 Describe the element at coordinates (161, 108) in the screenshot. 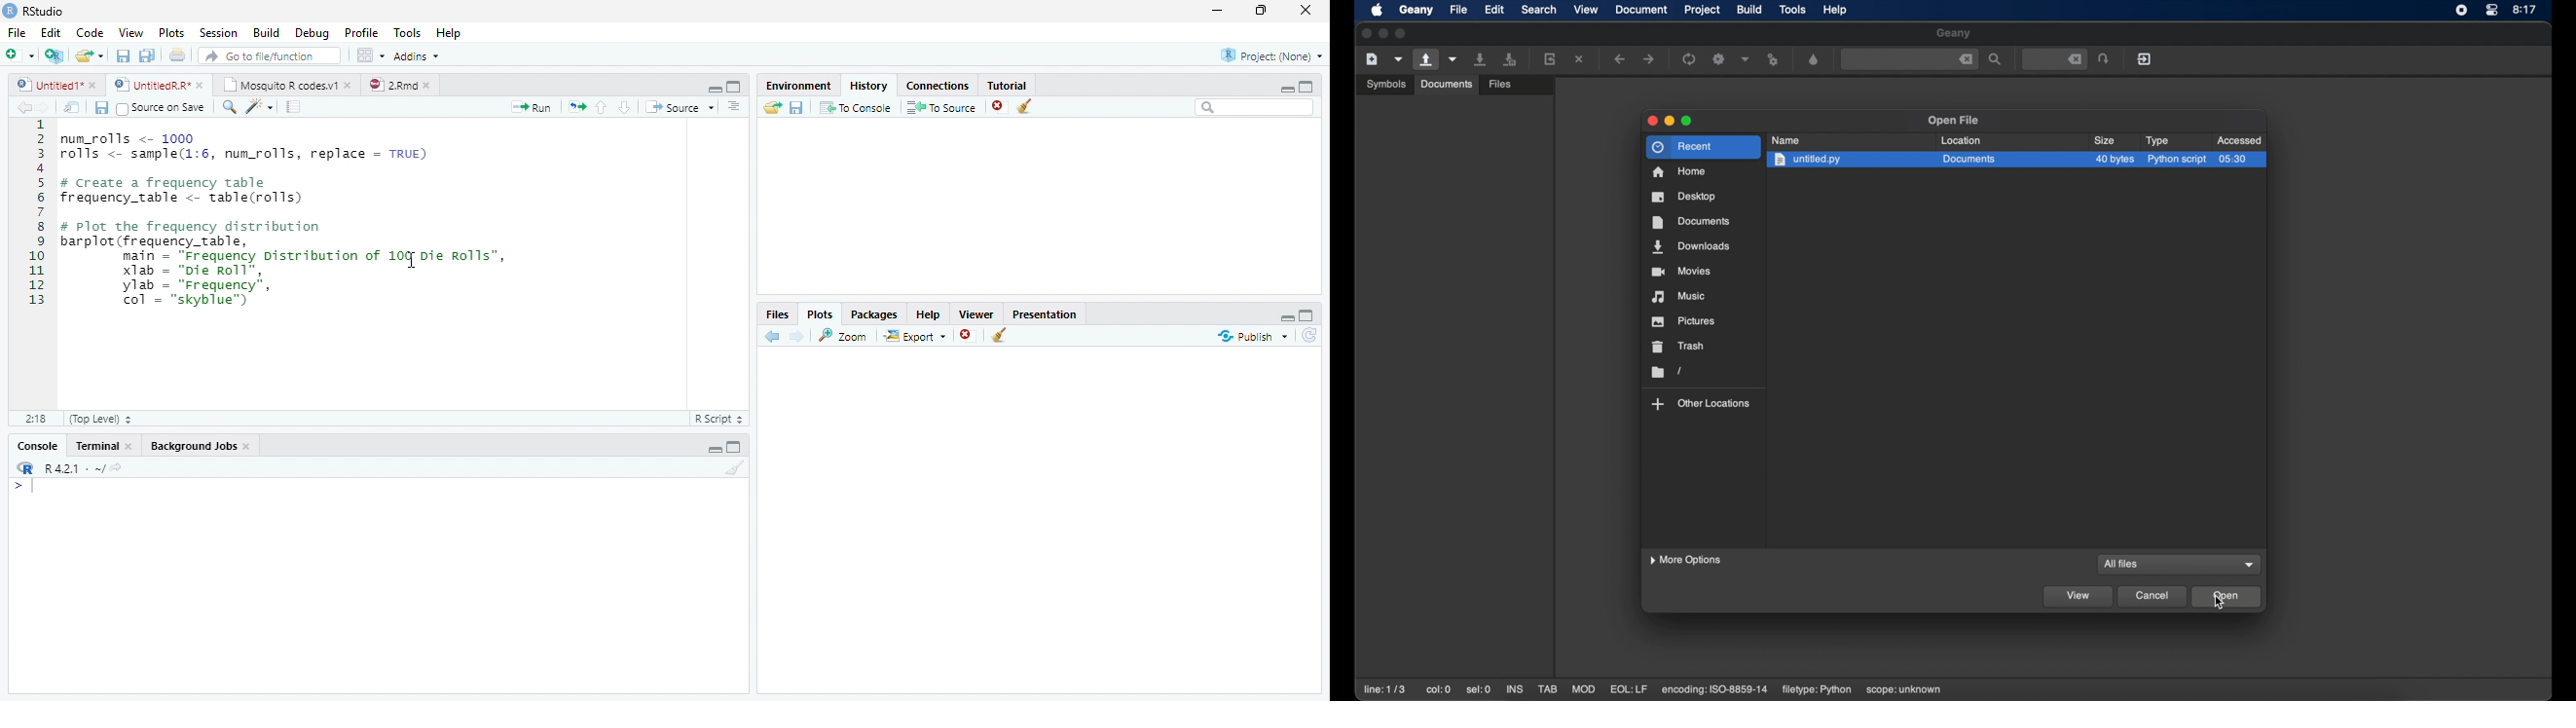

I see `Source on Save` at that location.